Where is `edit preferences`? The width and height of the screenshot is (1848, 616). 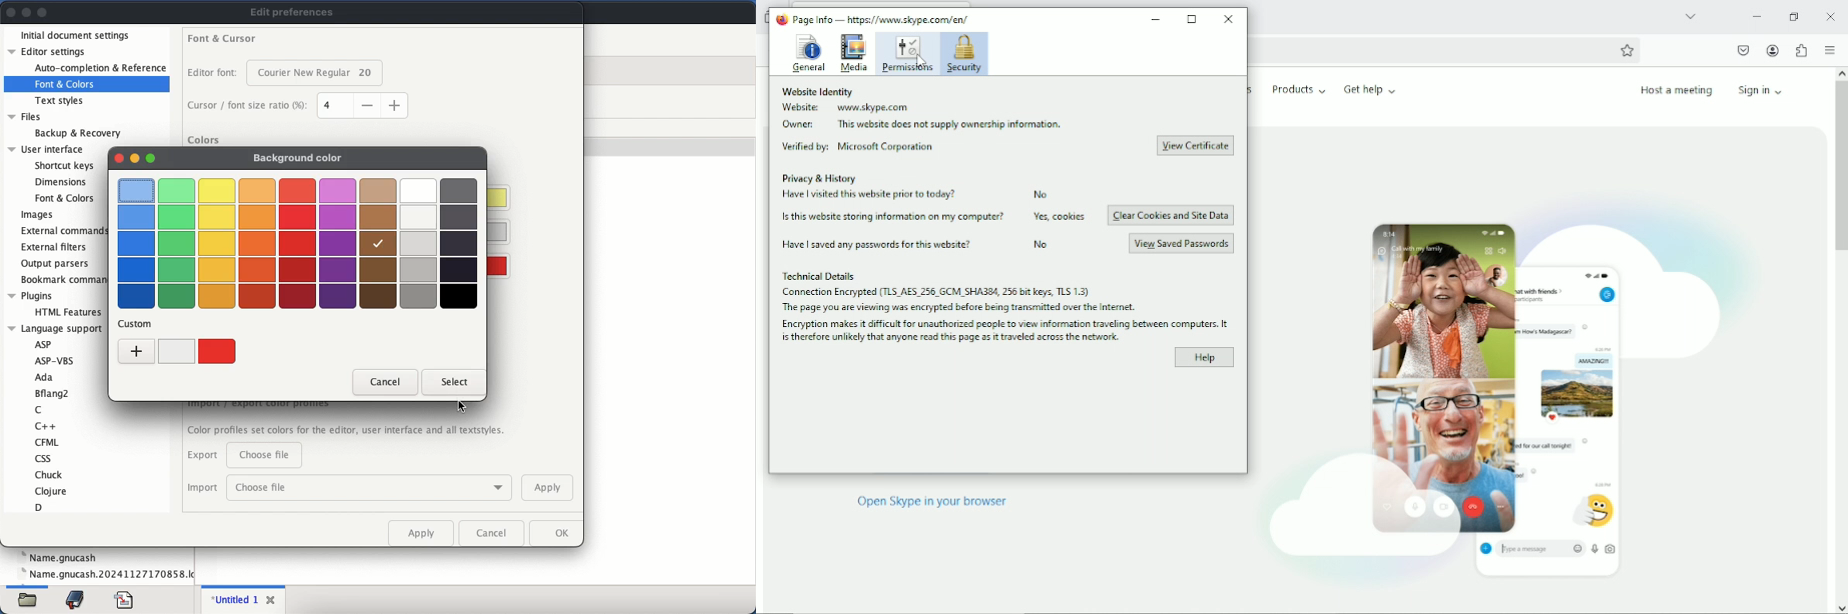 edit preferences is located at coordinates (295, 11).